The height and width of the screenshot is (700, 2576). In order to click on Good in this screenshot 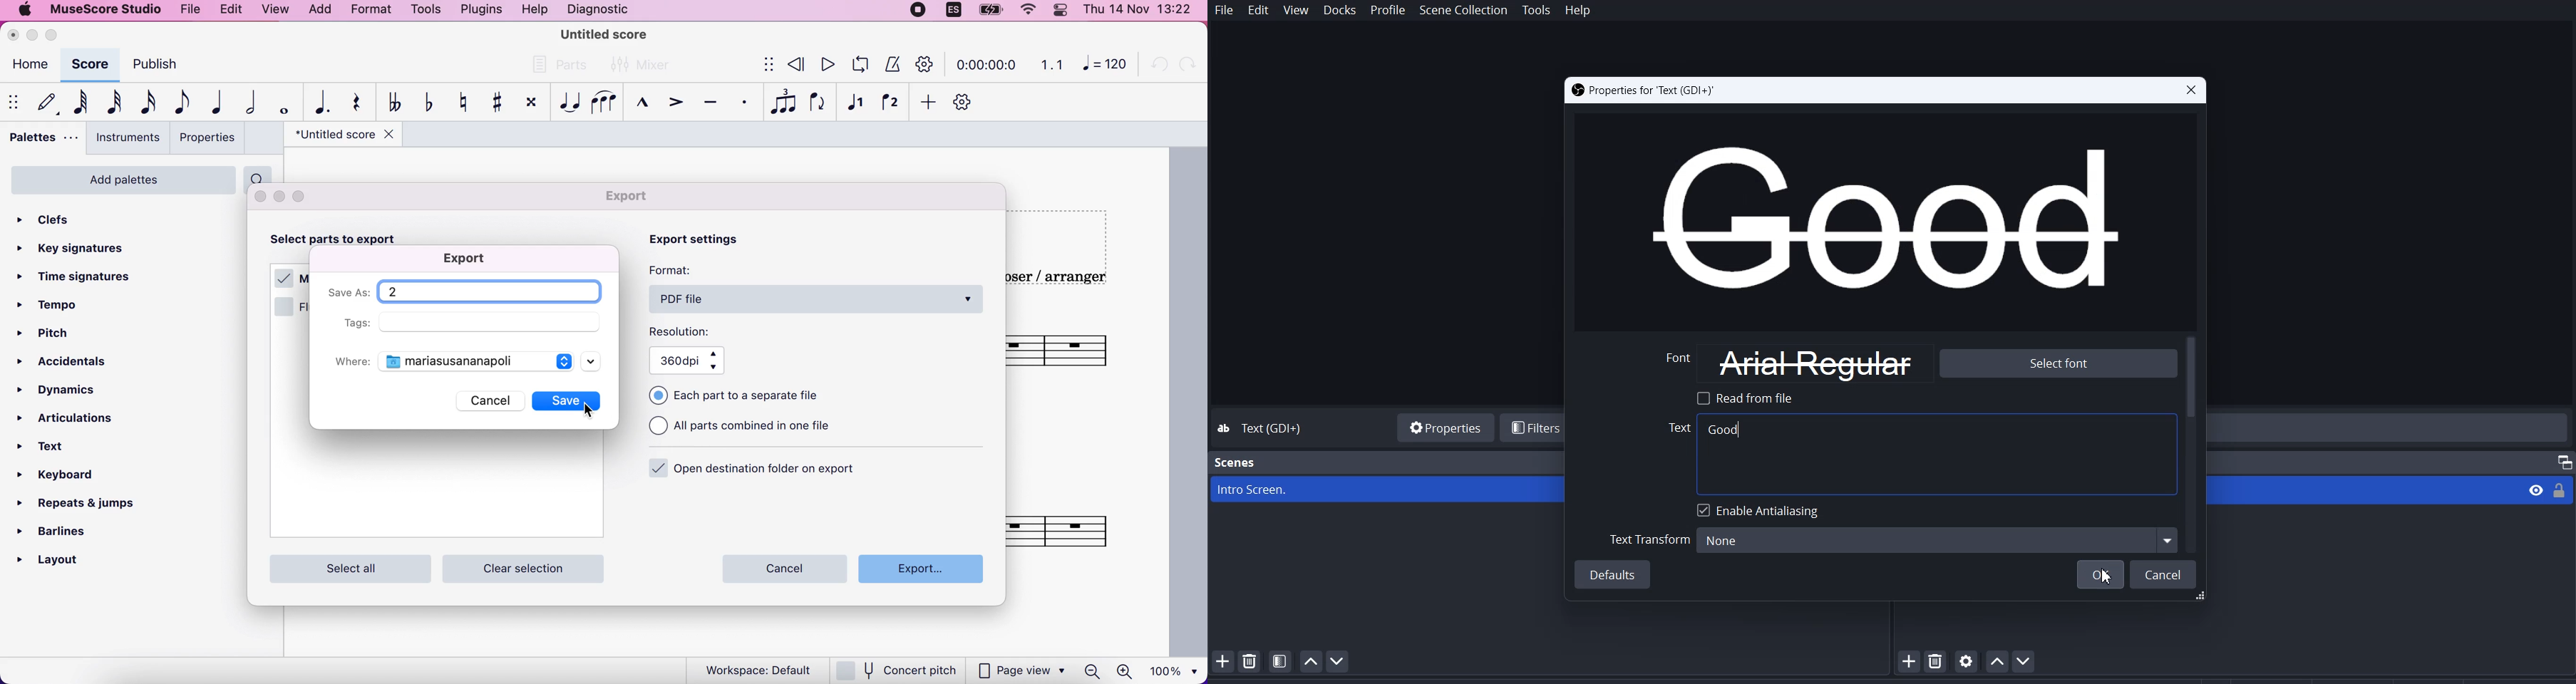, I will do `click(1725, 430)`.